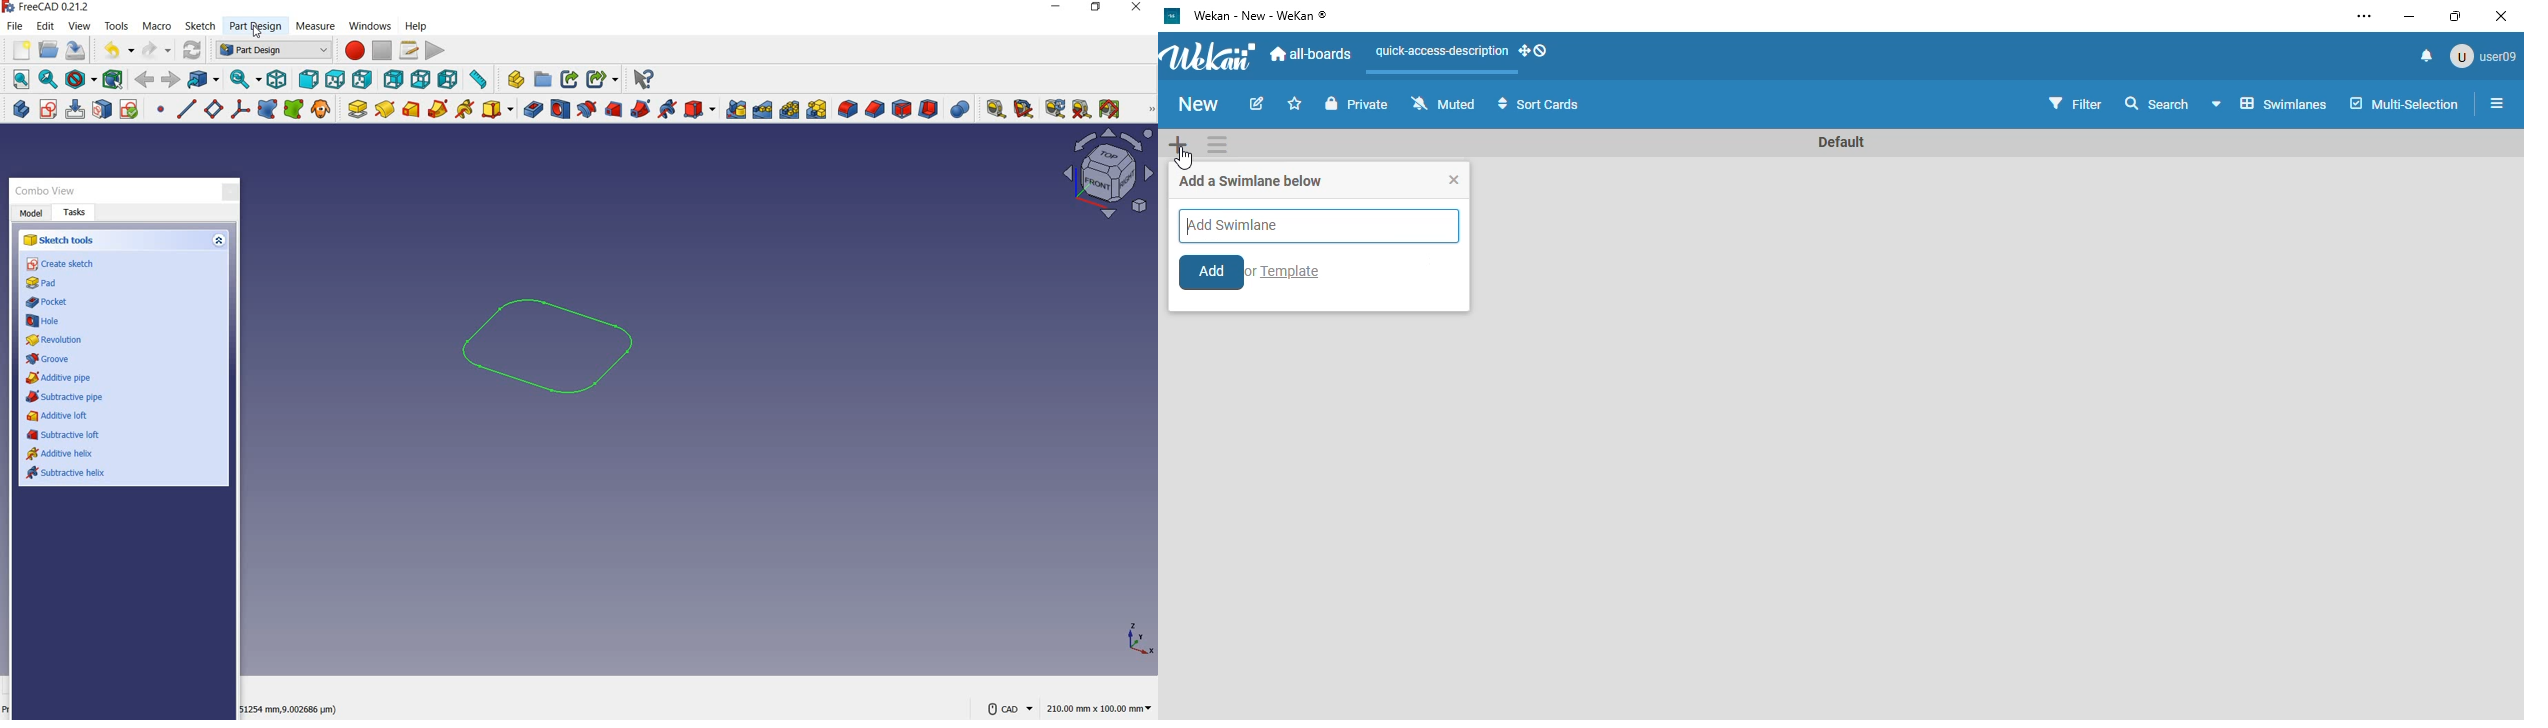  Describe the element at coordinates (321, 109) in the screenshot. I see `create a clone` at that location.